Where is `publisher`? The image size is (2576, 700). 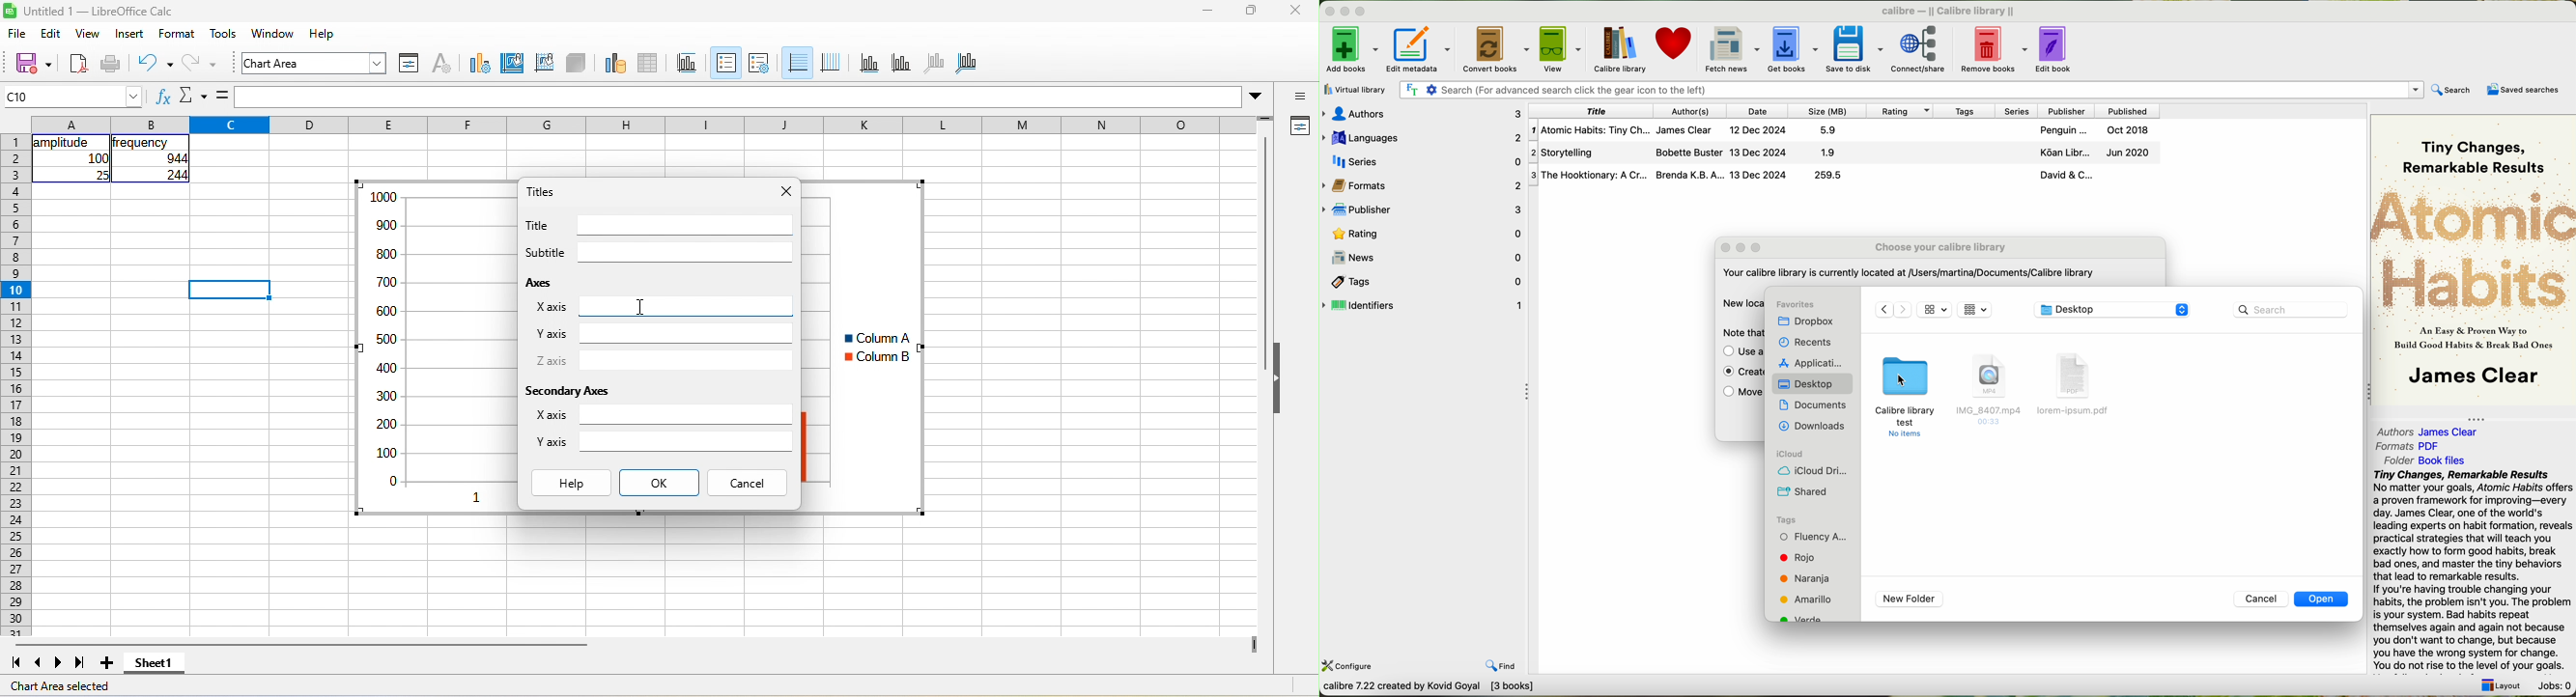 publisher is located at coordinates (1425, 210).